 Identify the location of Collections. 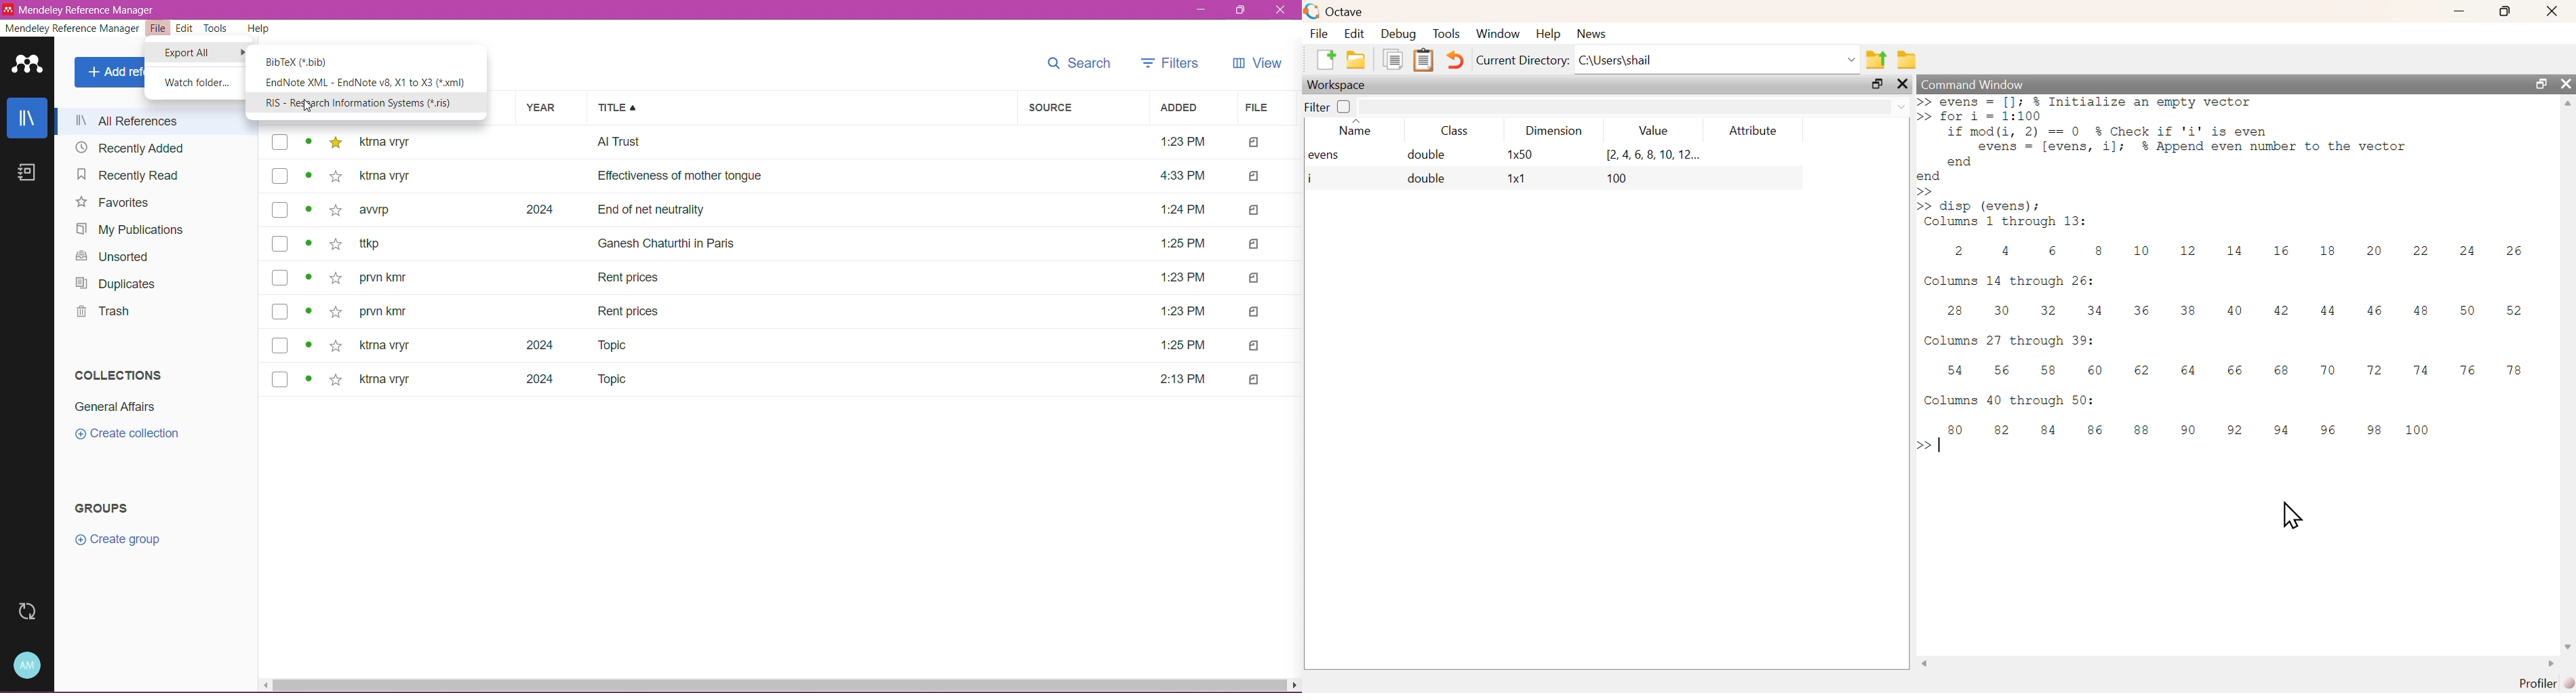
(119, 375).